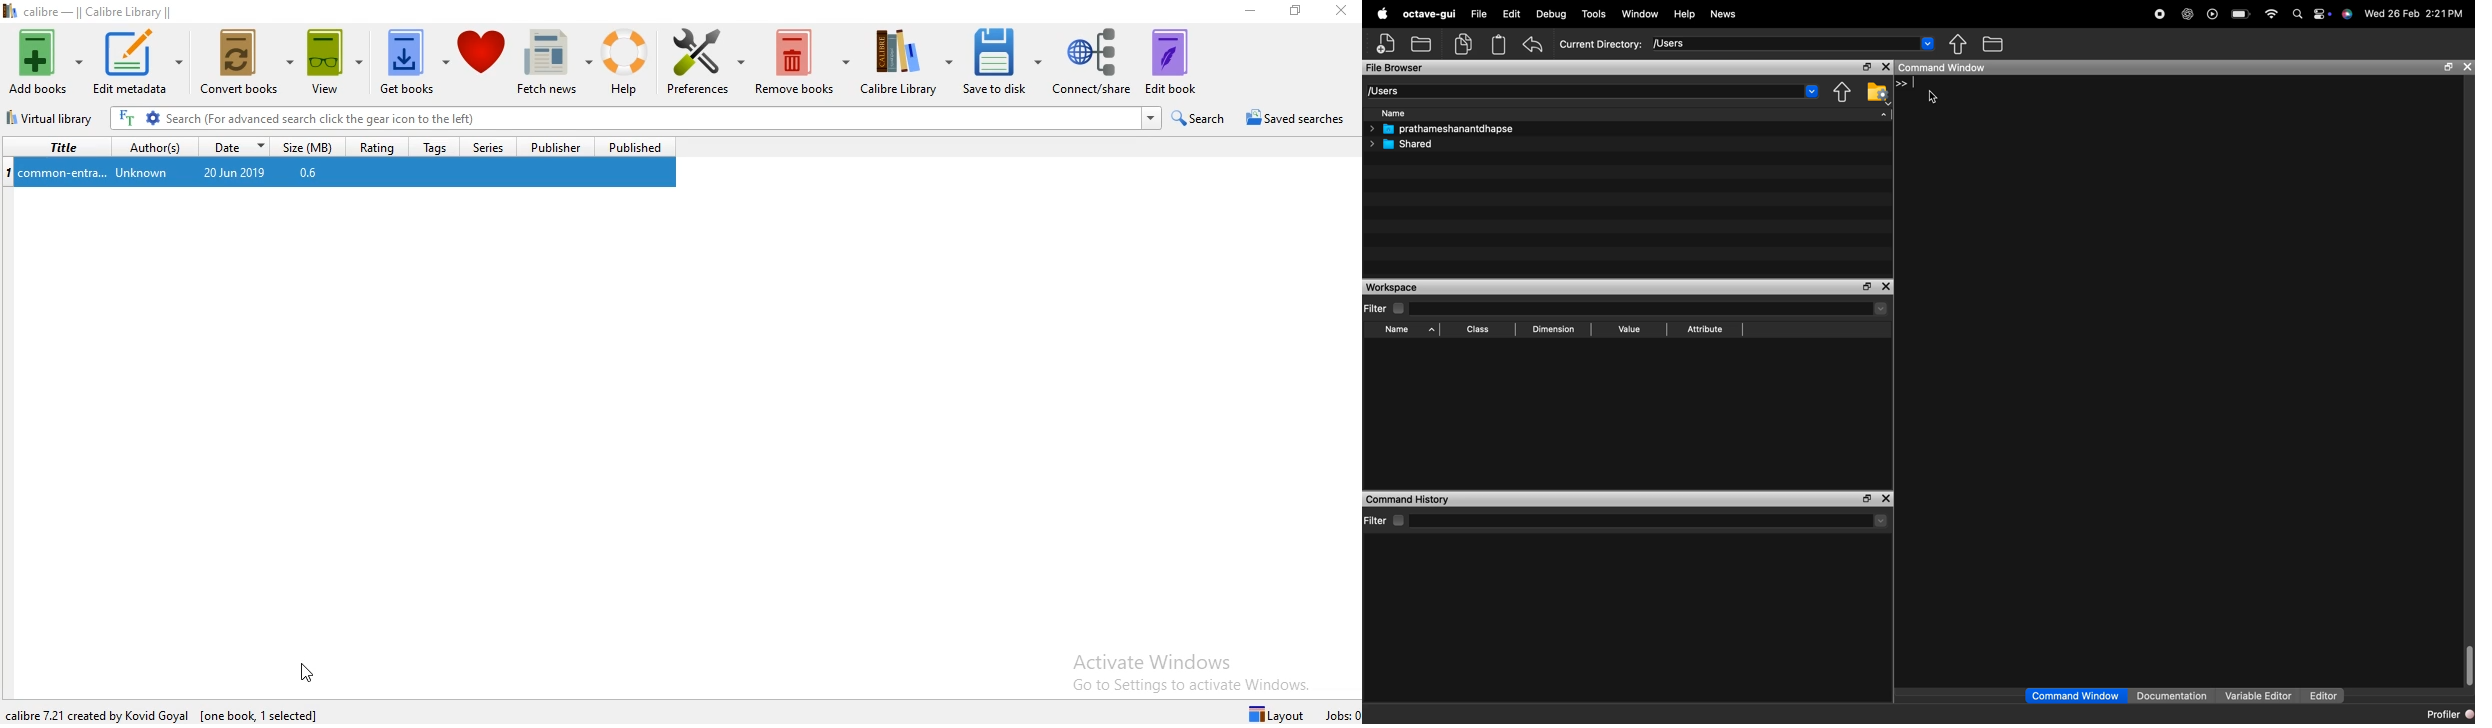 The image size is (2492, 728). What do you see at coordinates (2325, 12) in the screenshot?
I see `settings` at bounding box center [2325, 12].